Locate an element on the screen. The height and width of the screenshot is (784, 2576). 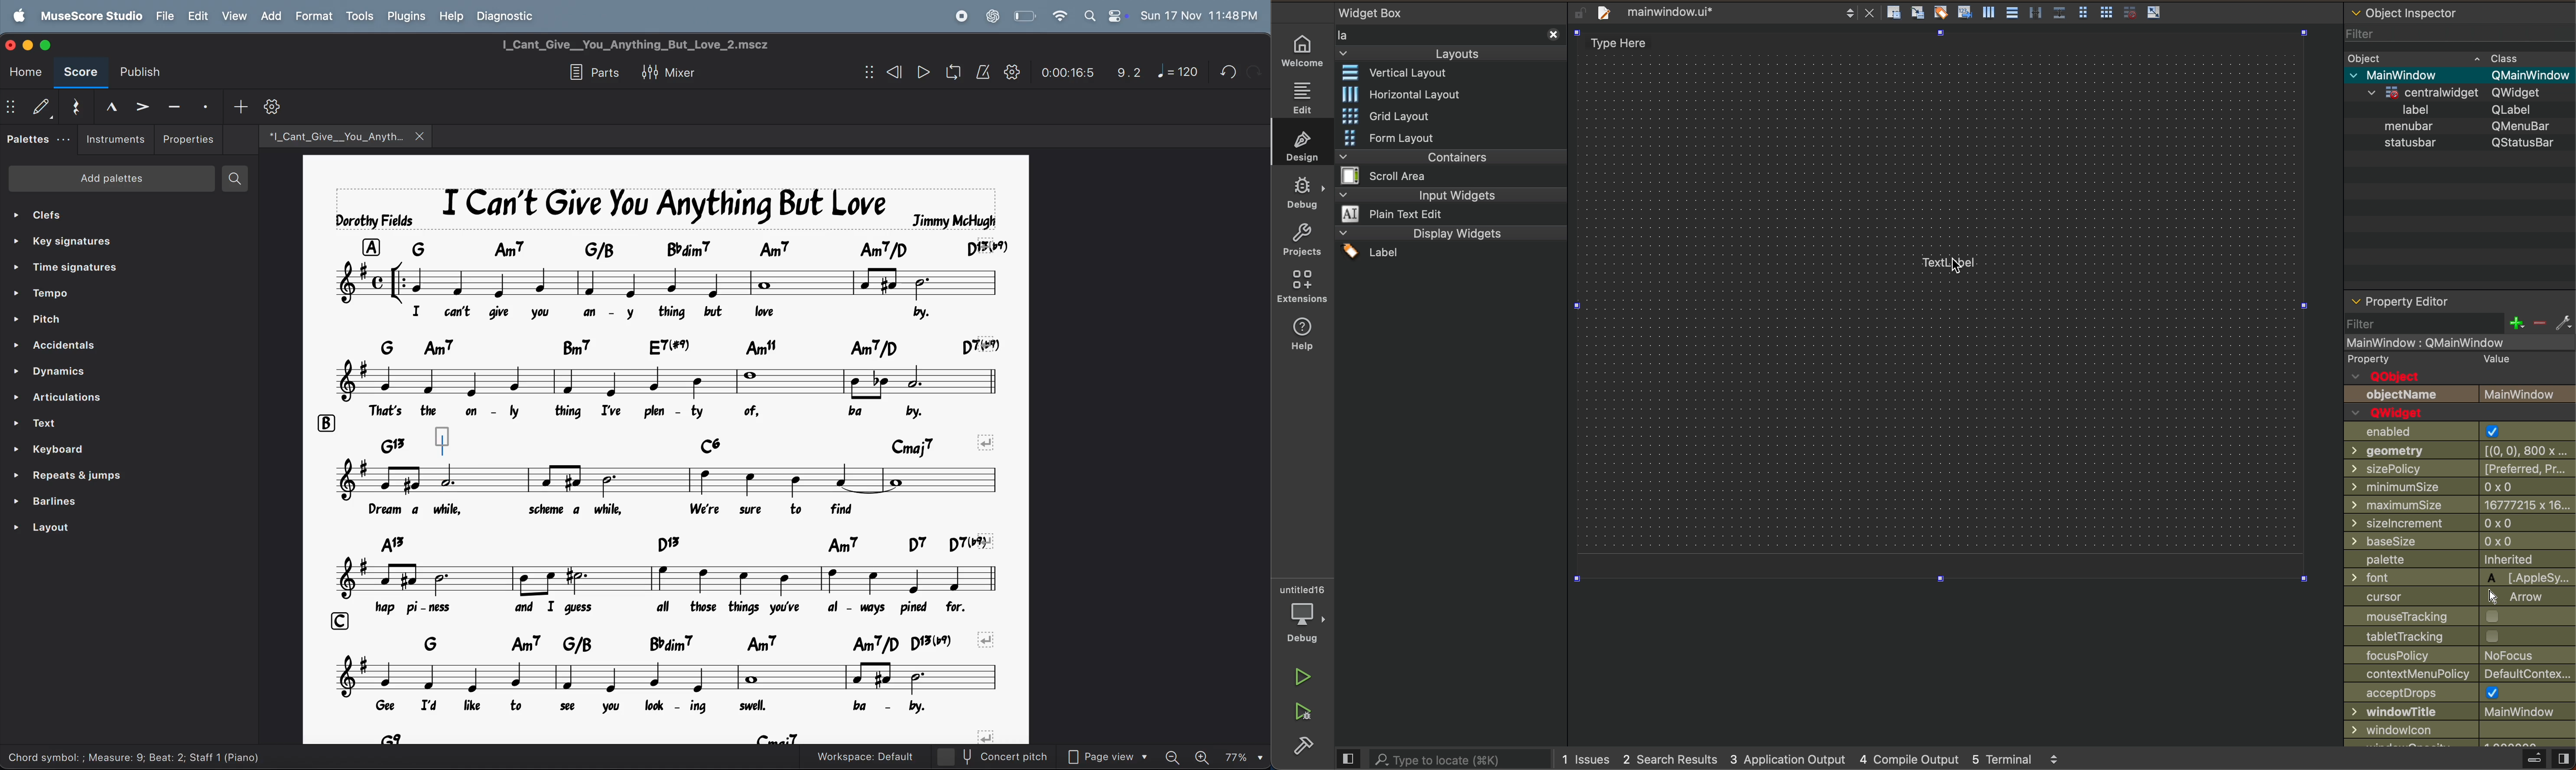
rewind is located at coordinates (883, 72).